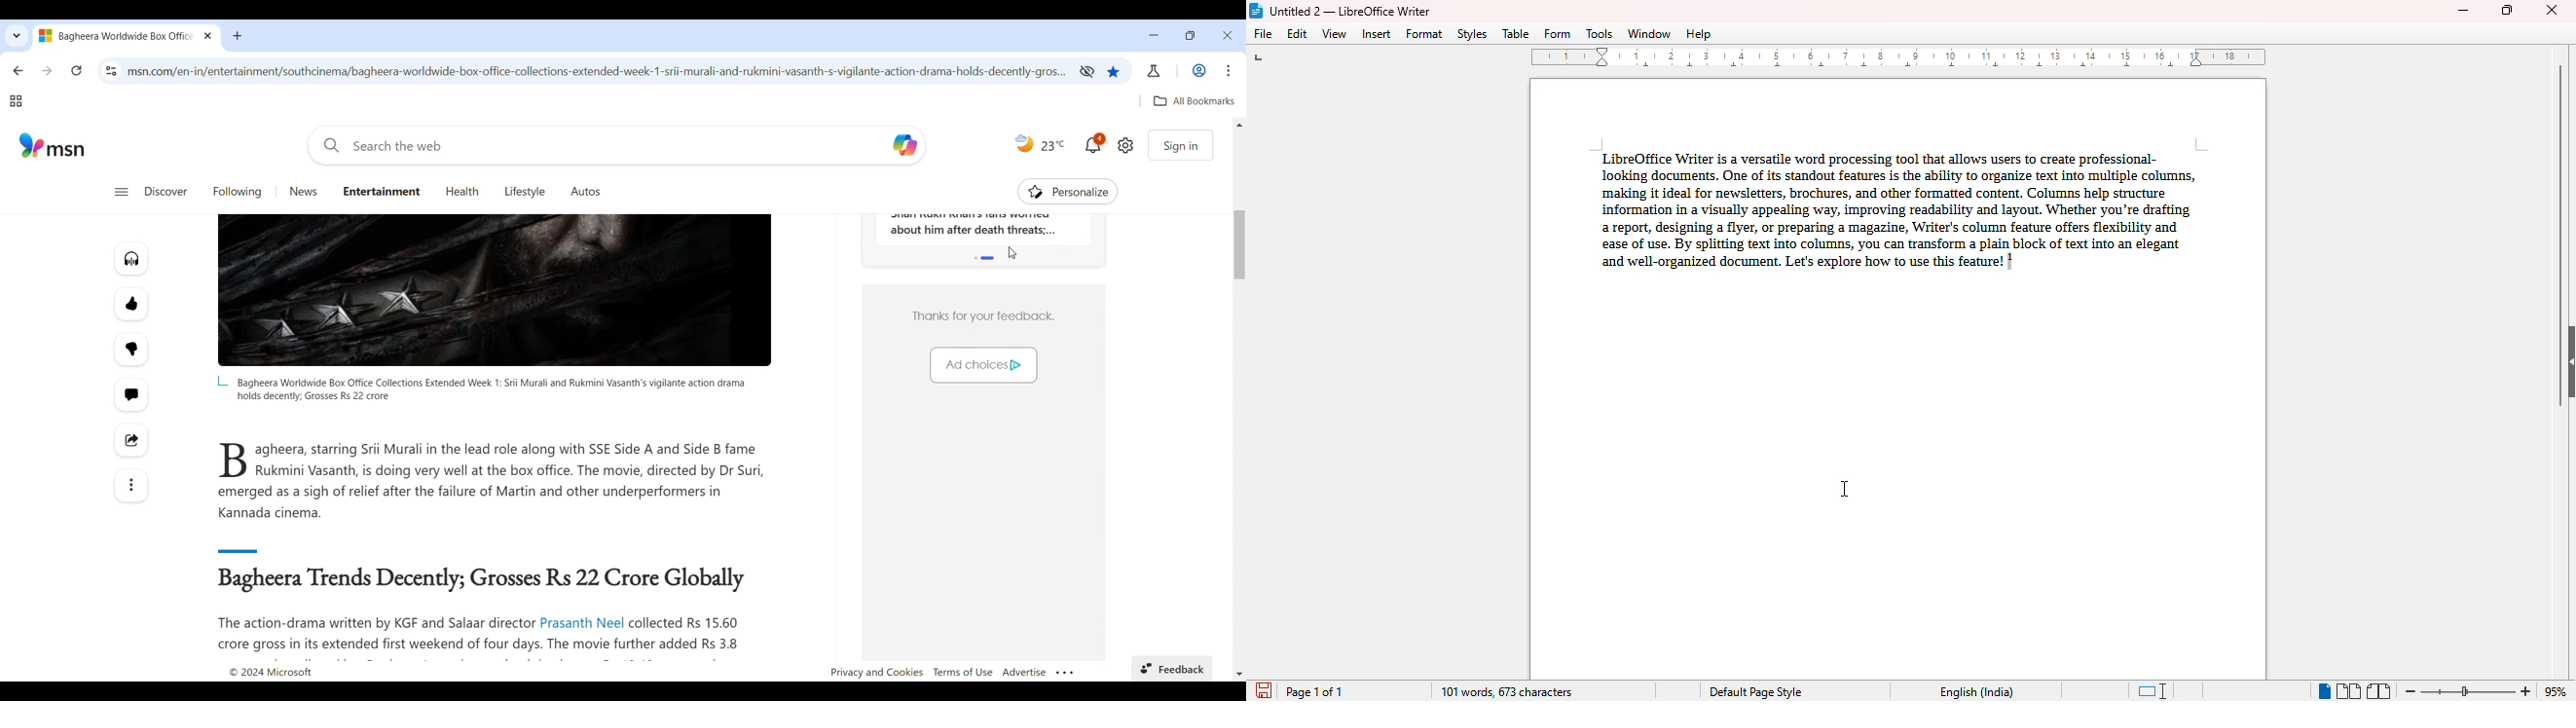  What do you see at coordinates (131, 304) in the screenshot?
I see `More like this article` at bounding box center [131, 304].